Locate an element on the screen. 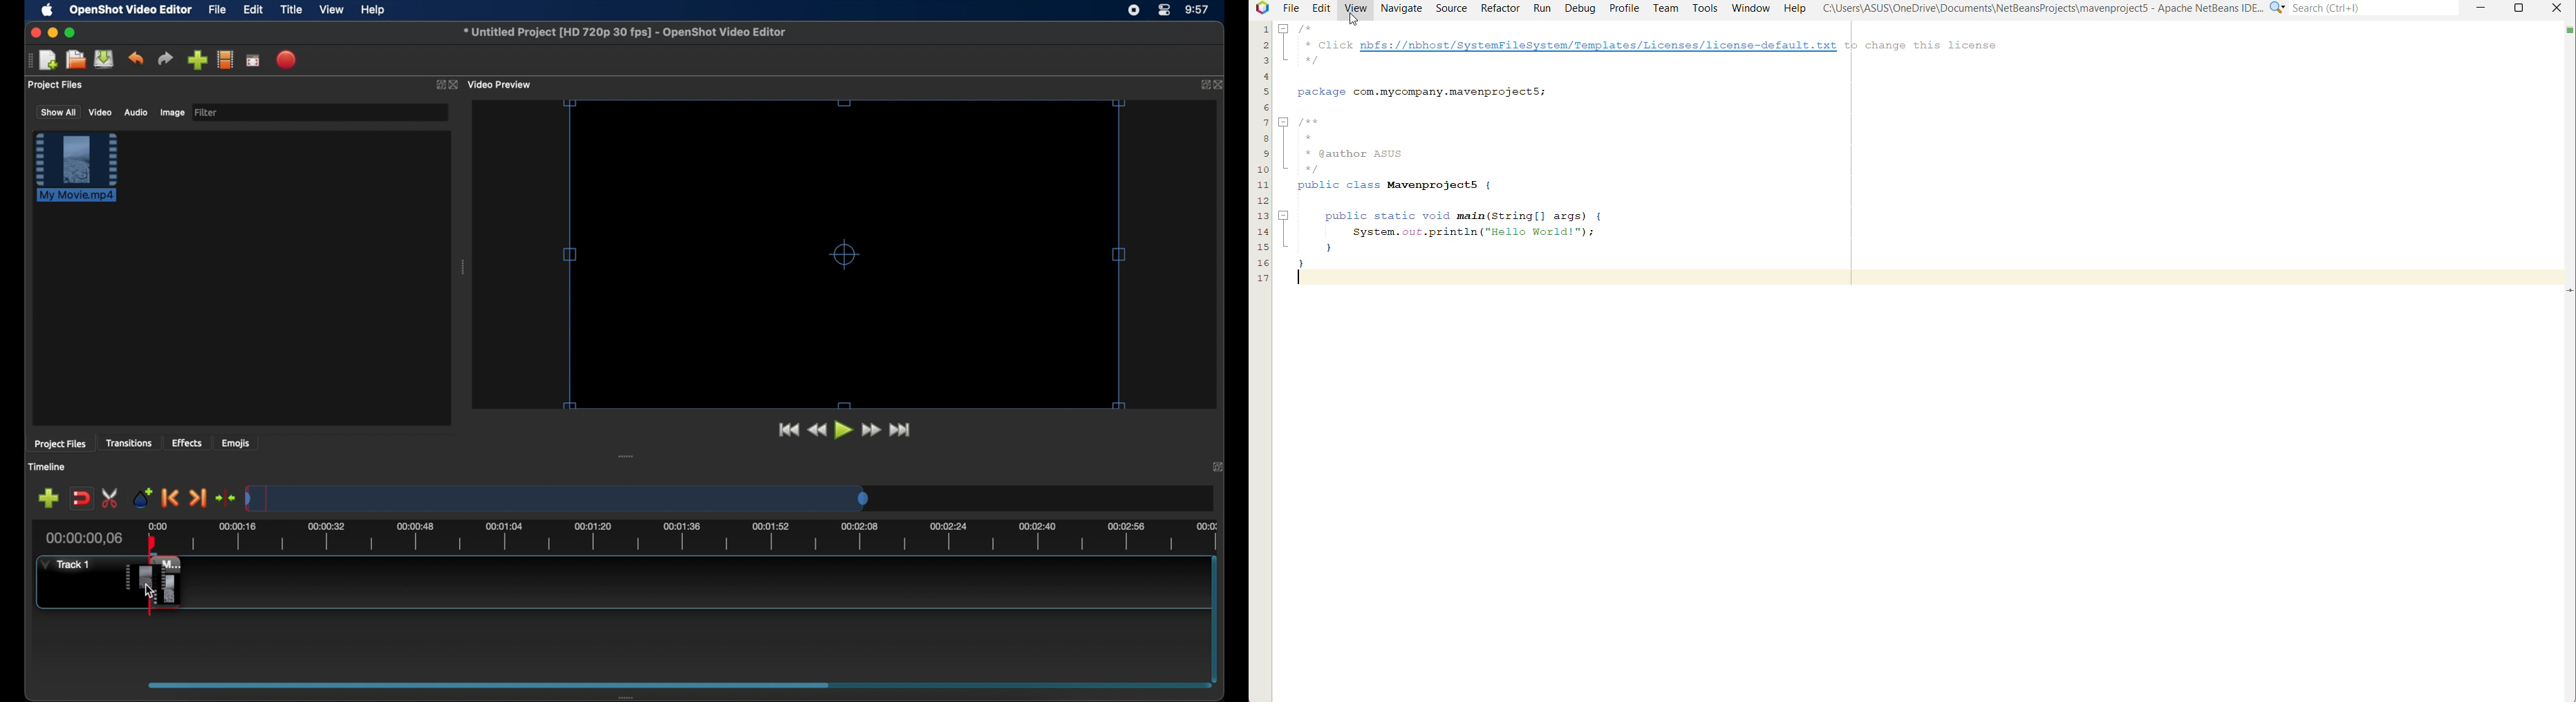 Image resolution: width=2576 pixels, height=728 pixels. 0.00 is located at coordinates (158, 525).